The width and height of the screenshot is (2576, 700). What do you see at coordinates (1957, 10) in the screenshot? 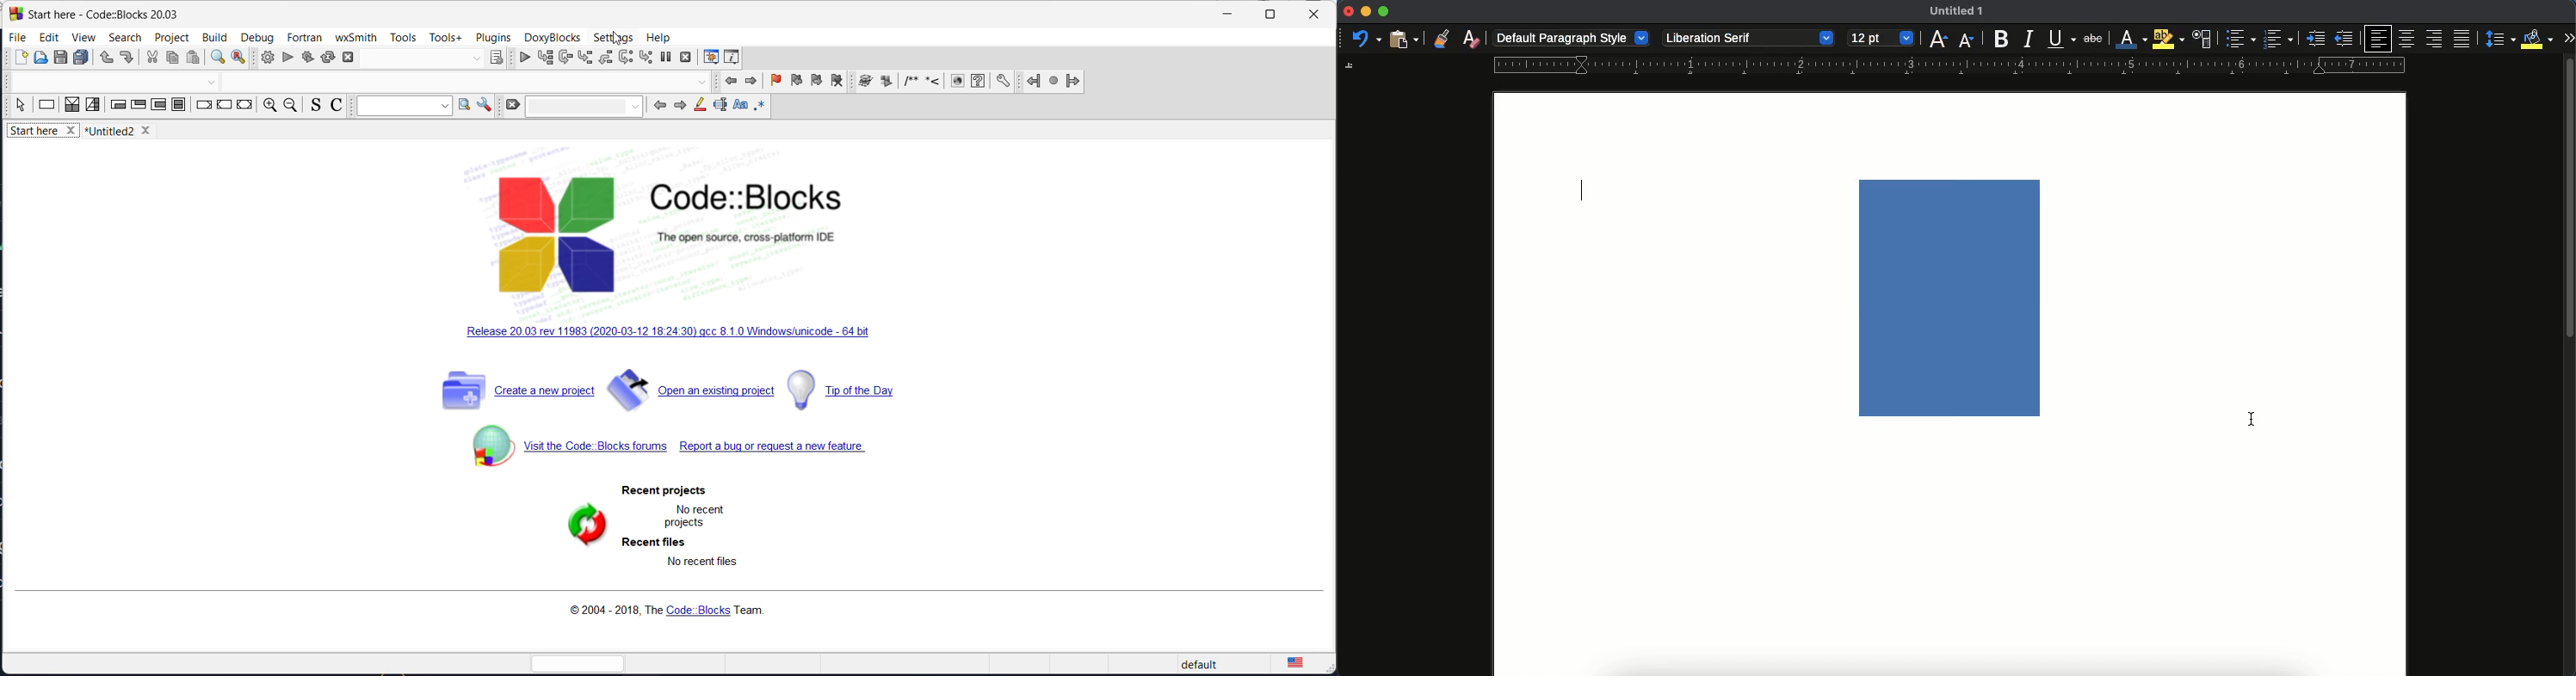
I see `untitled 1` at bounding box center [1957, 10].